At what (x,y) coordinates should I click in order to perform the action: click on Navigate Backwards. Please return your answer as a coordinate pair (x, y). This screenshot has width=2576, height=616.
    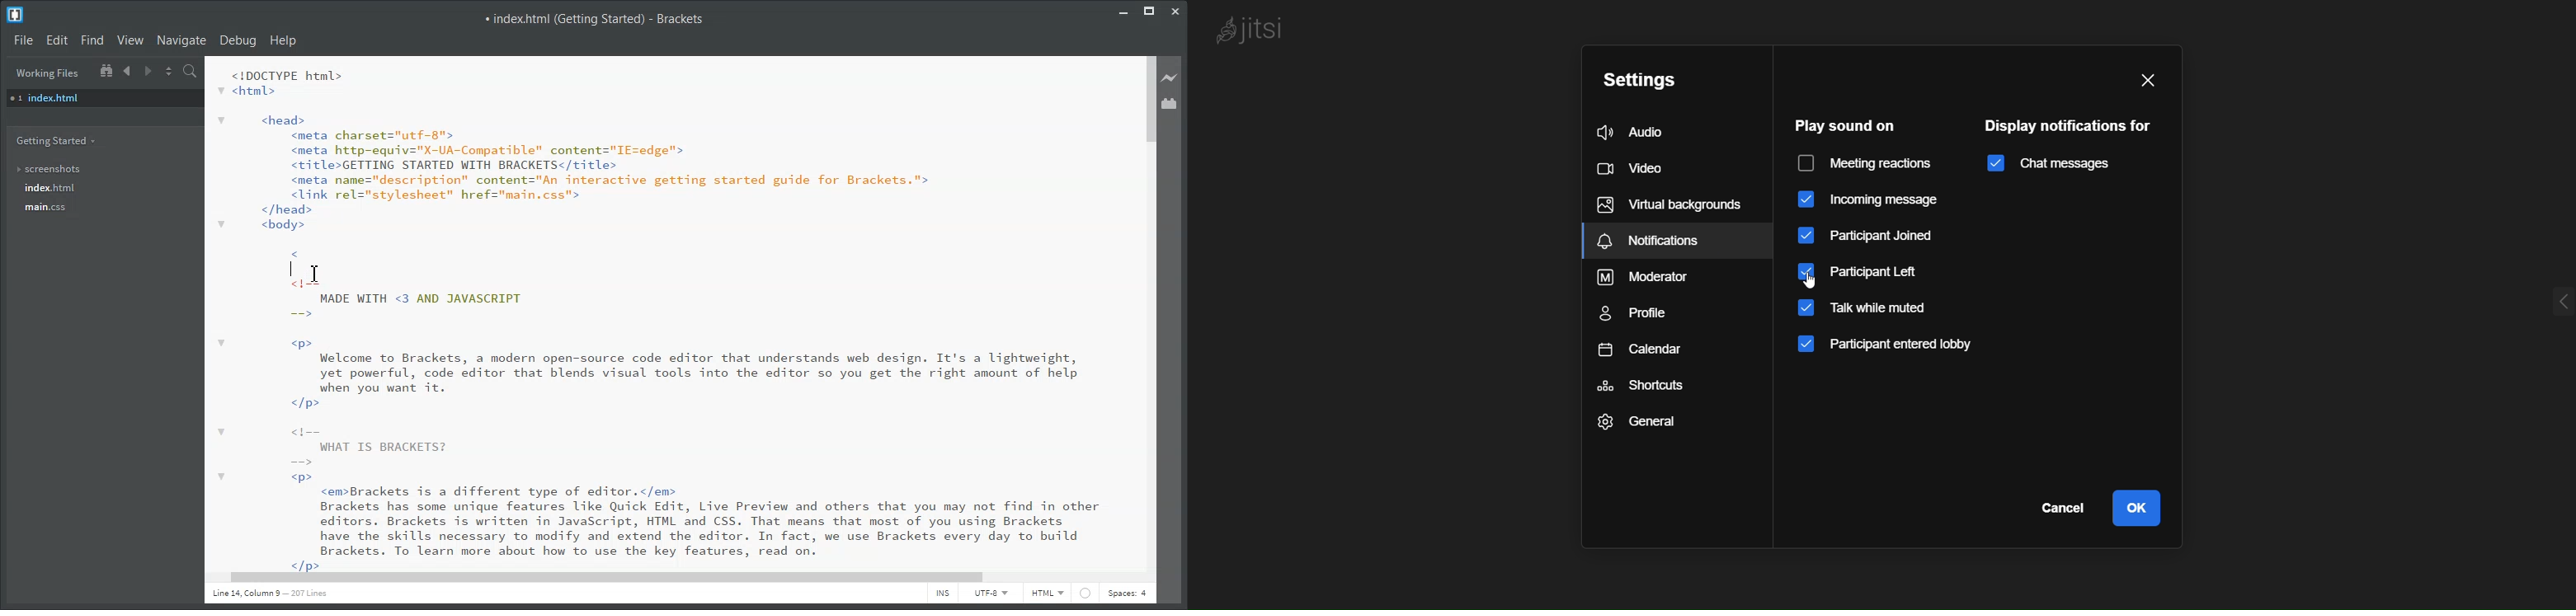
    Looking at the image, I should click on (128, 71).